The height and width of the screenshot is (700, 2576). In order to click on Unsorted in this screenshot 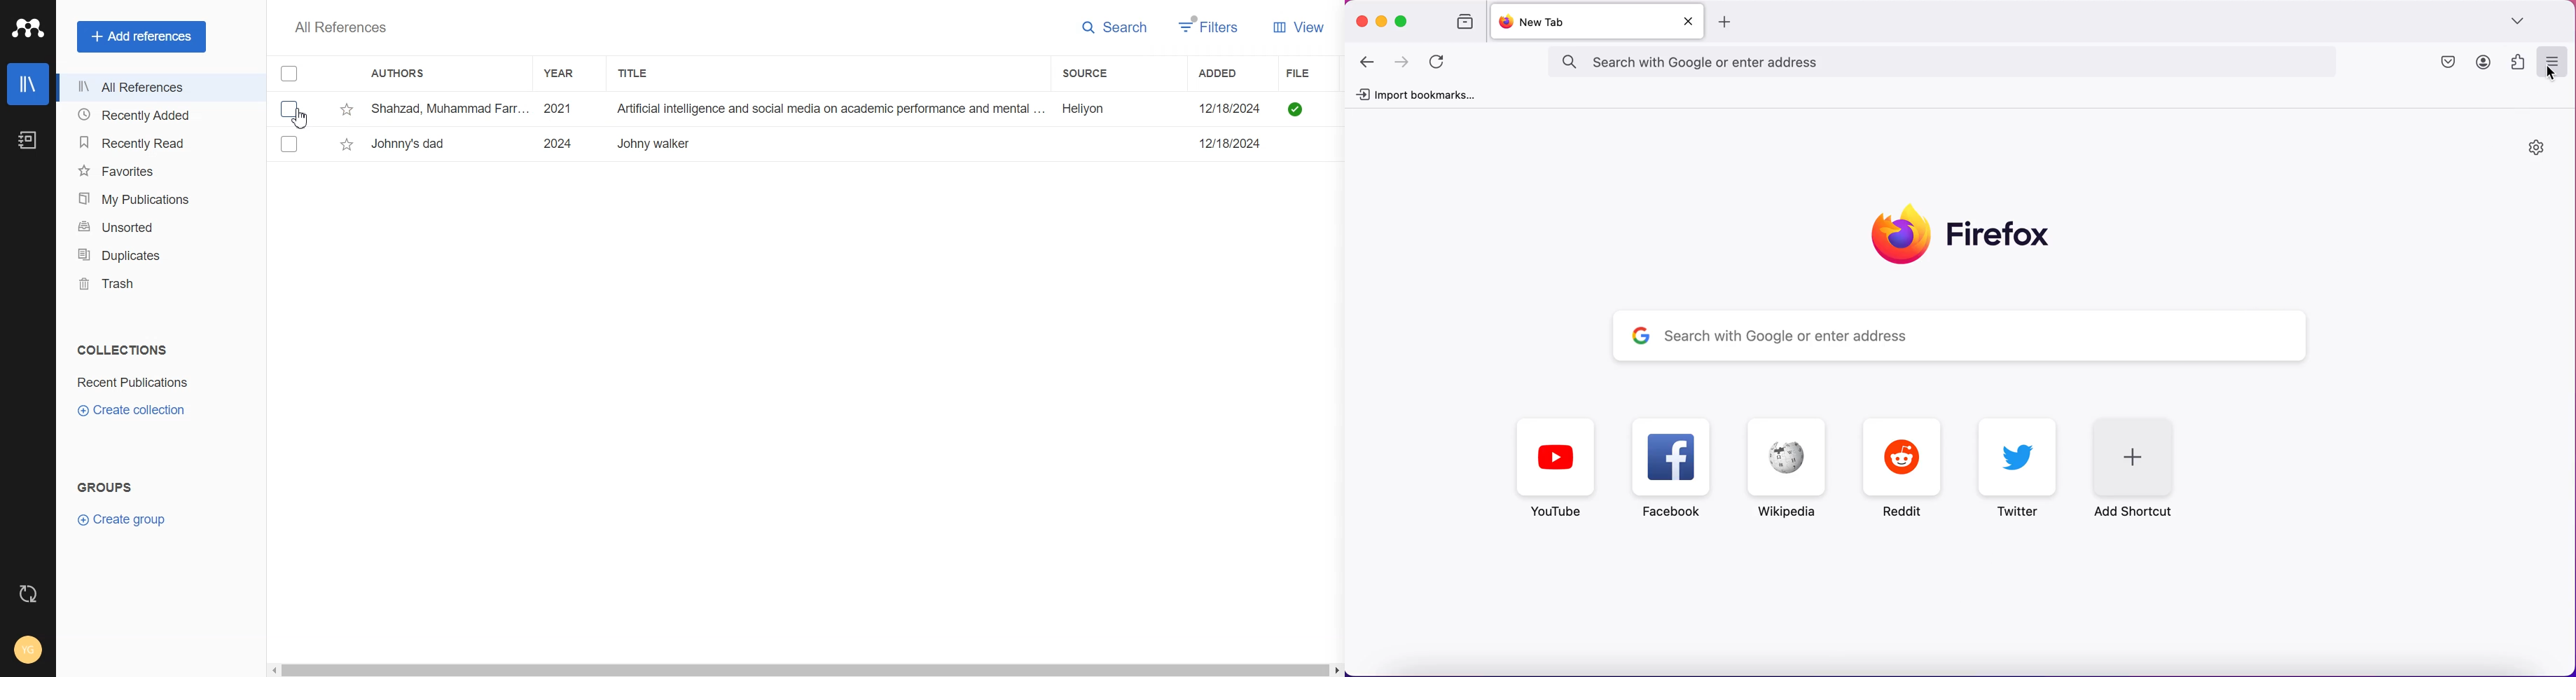, I will do `click(156, 227)`.